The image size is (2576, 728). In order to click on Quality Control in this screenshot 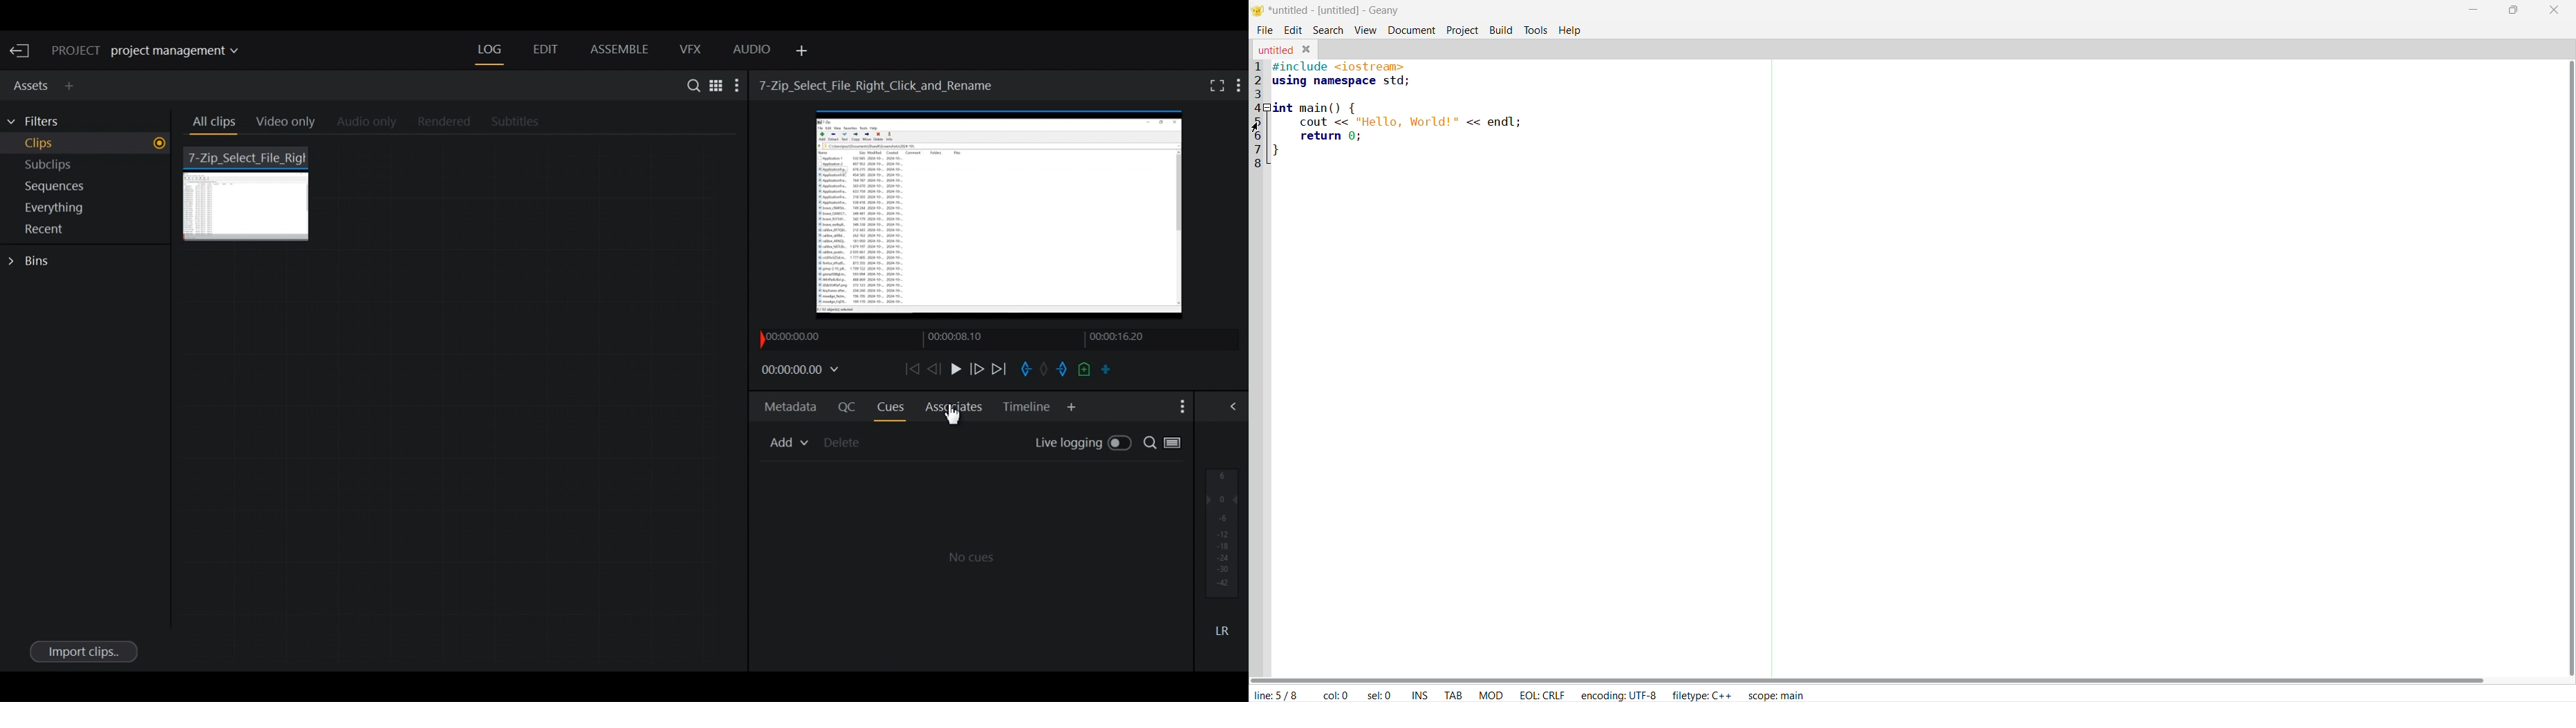, I will do `click(844, 406)`.